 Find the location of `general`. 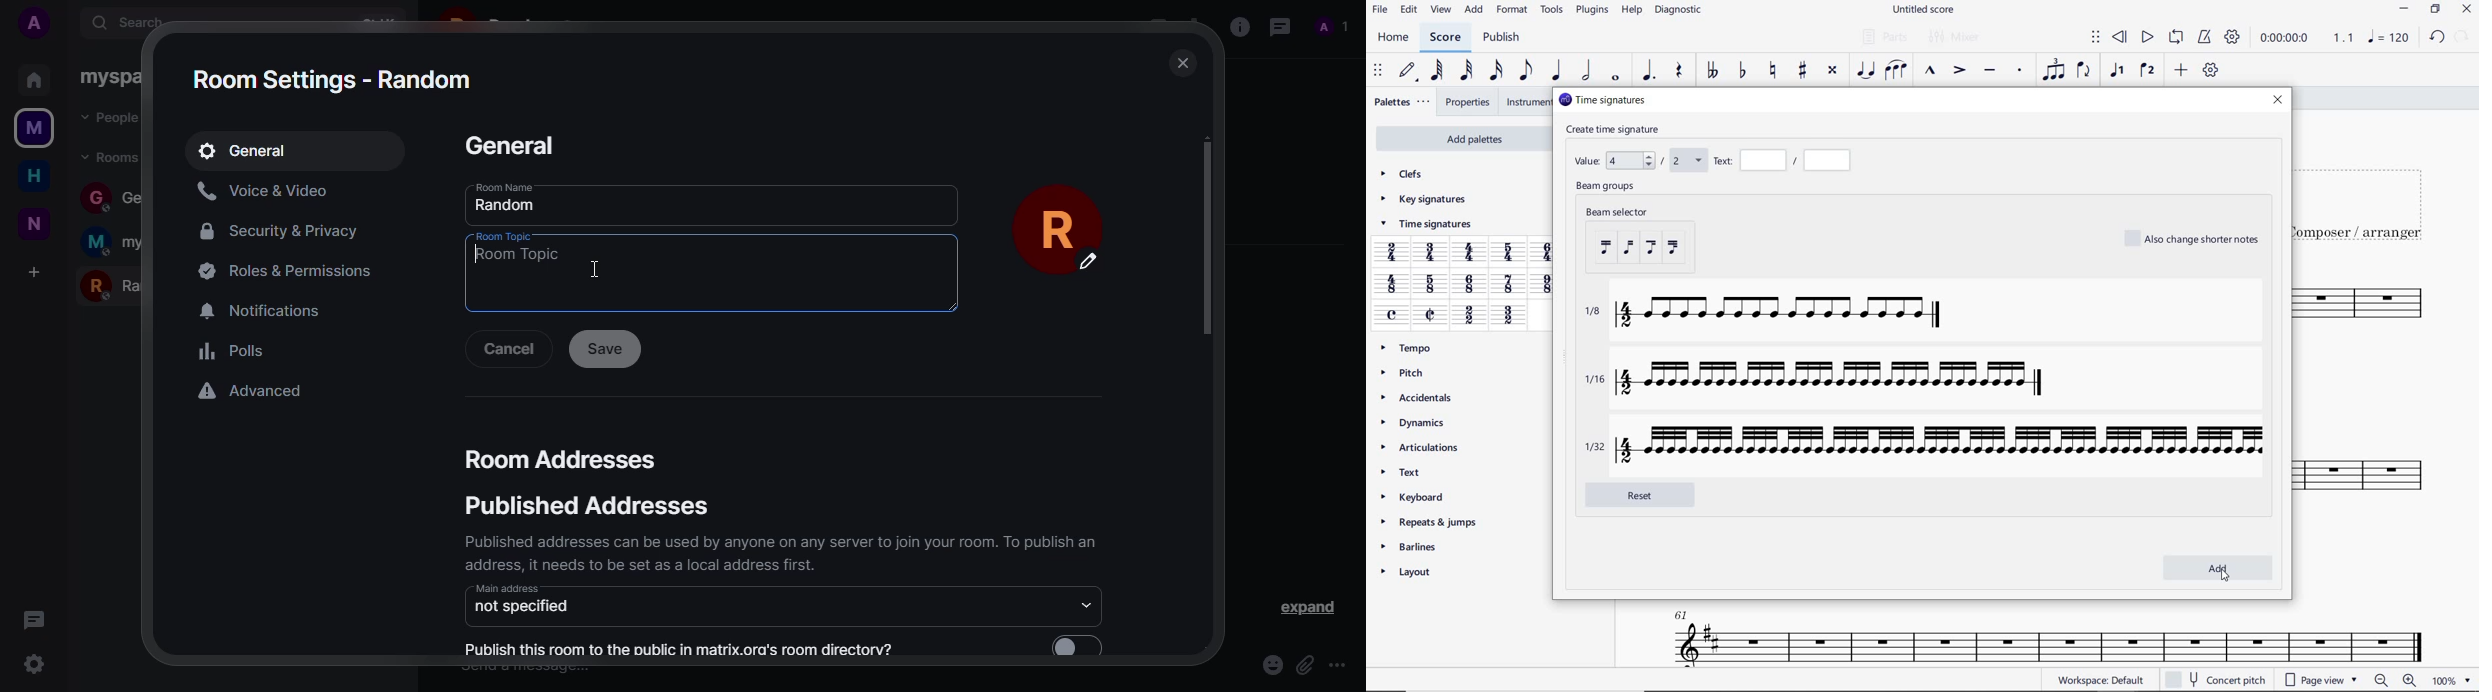

general is located at coordinates (512, 145).